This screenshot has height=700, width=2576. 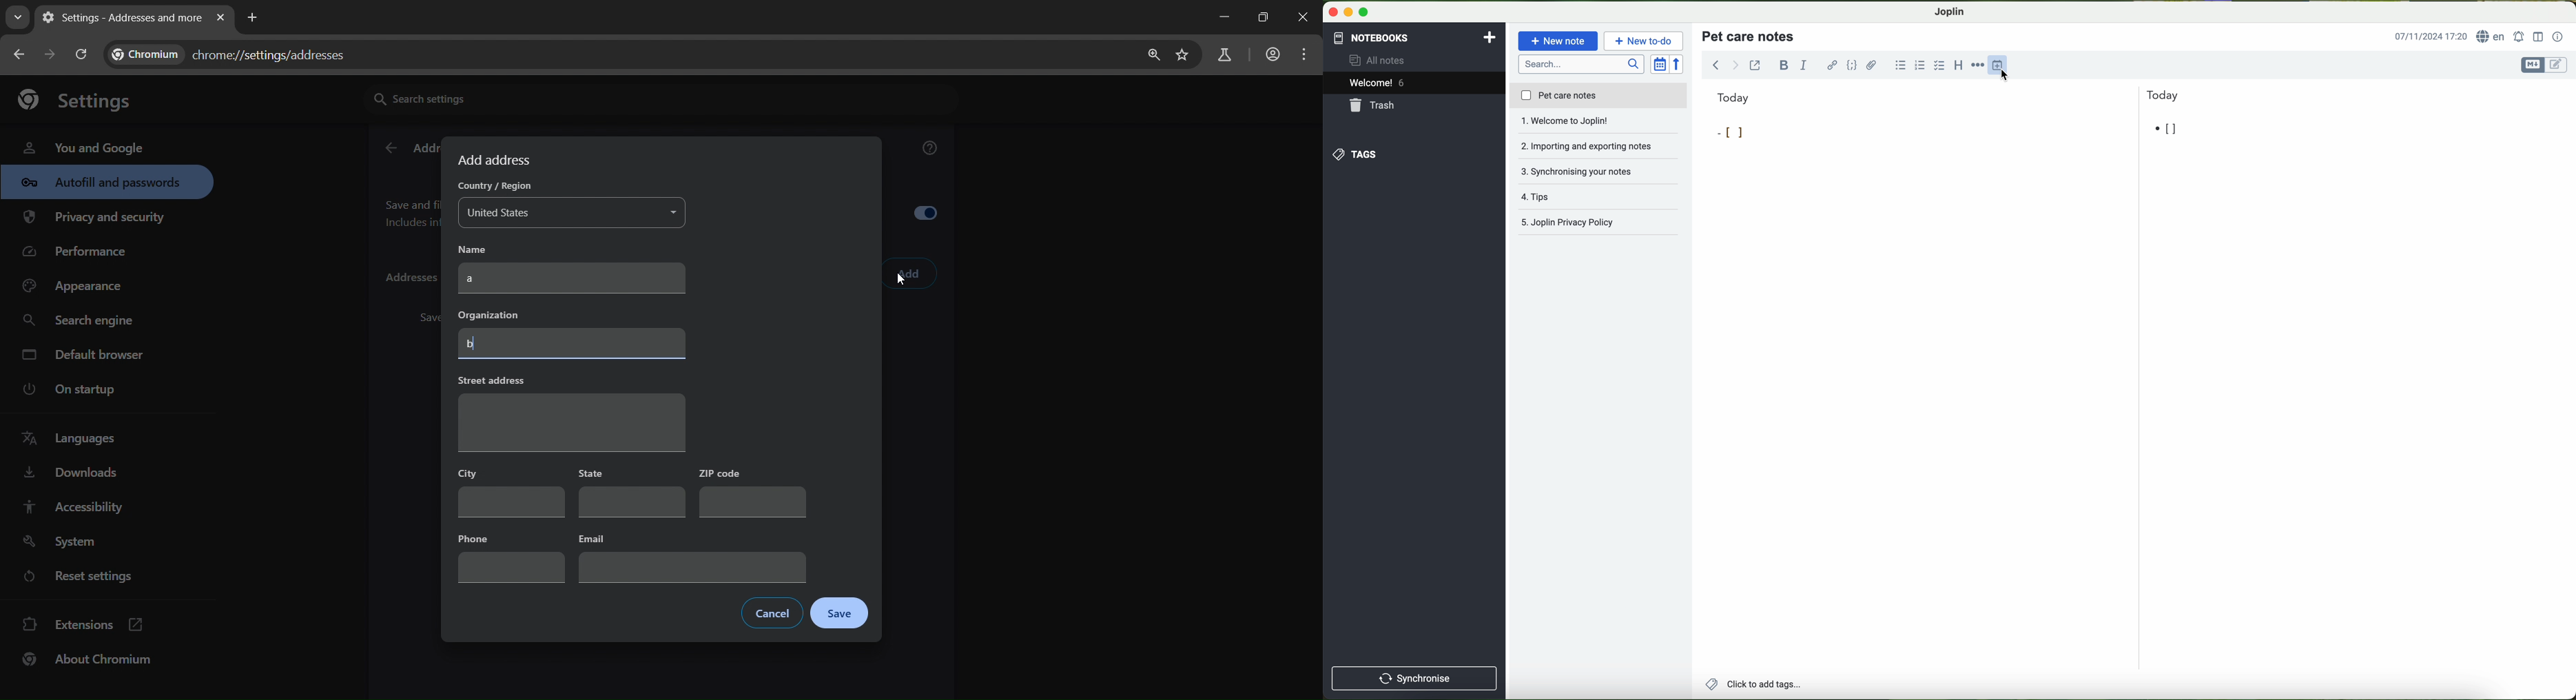 I want to click on united states, so click(x=572, y=215).